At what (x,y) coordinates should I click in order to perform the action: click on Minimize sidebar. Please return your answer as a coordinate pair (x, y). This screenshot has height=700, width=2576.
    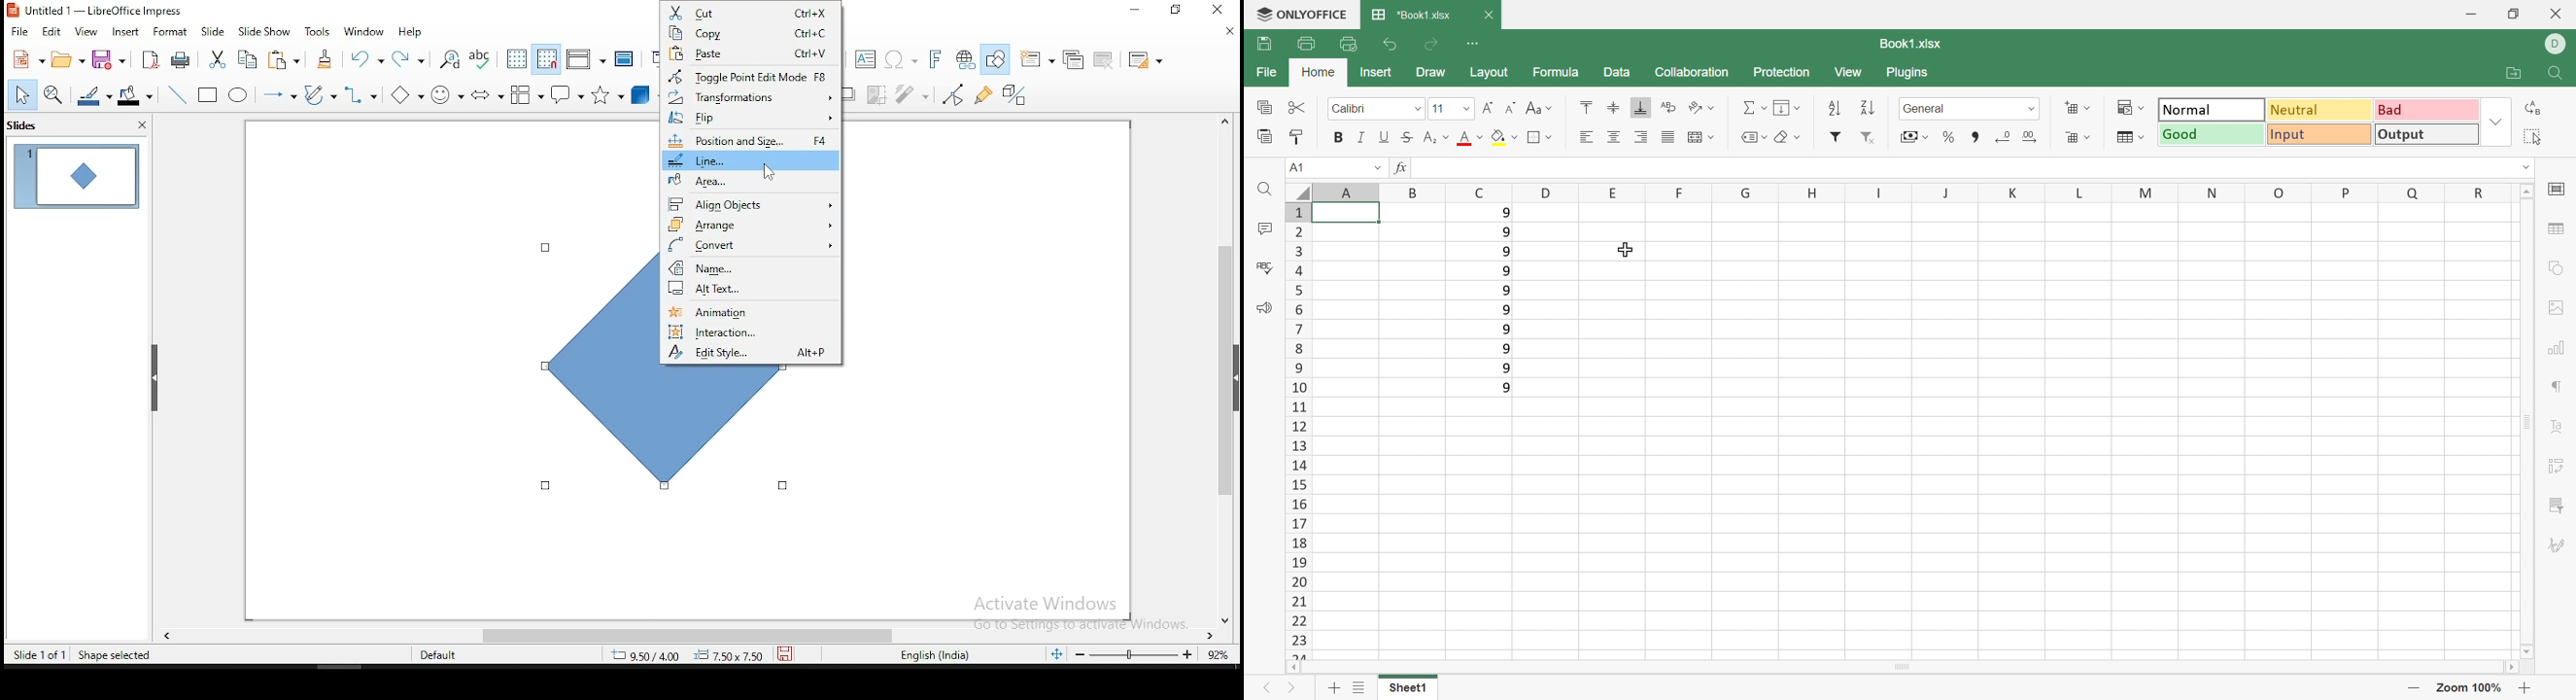
    Looking at the image, I should click on (155, 379).